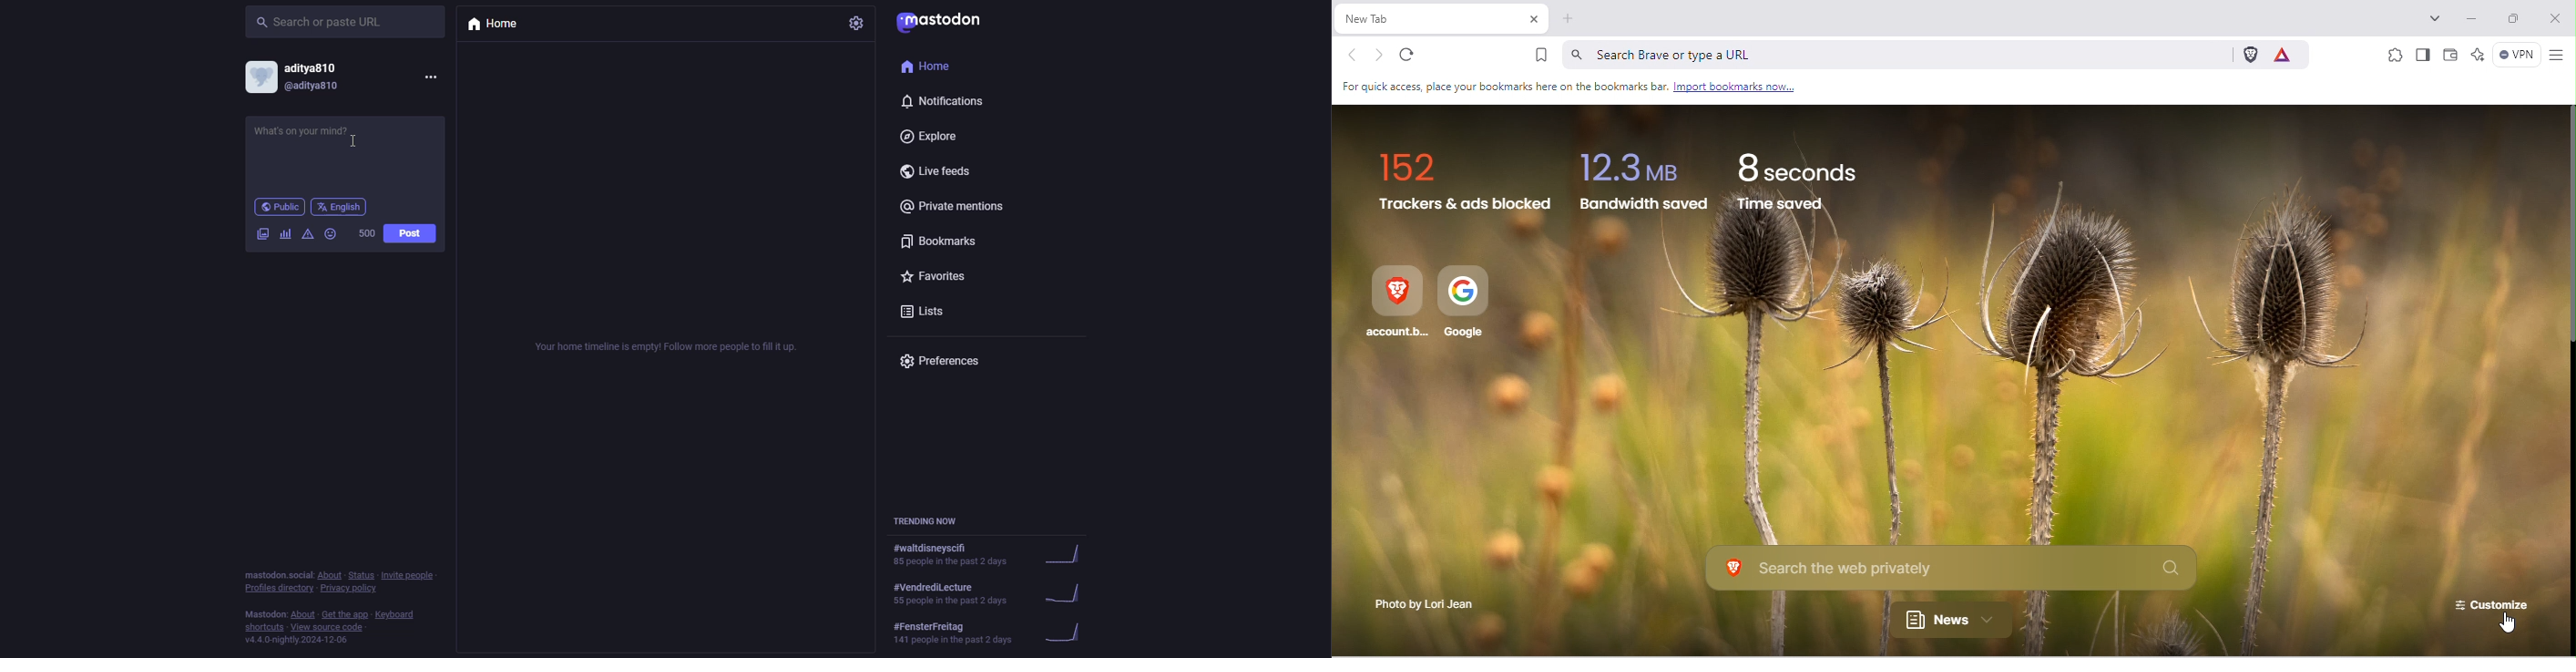  Describe the element at coordinates (672, 344) in the screenshot. I see `empty` at that location.